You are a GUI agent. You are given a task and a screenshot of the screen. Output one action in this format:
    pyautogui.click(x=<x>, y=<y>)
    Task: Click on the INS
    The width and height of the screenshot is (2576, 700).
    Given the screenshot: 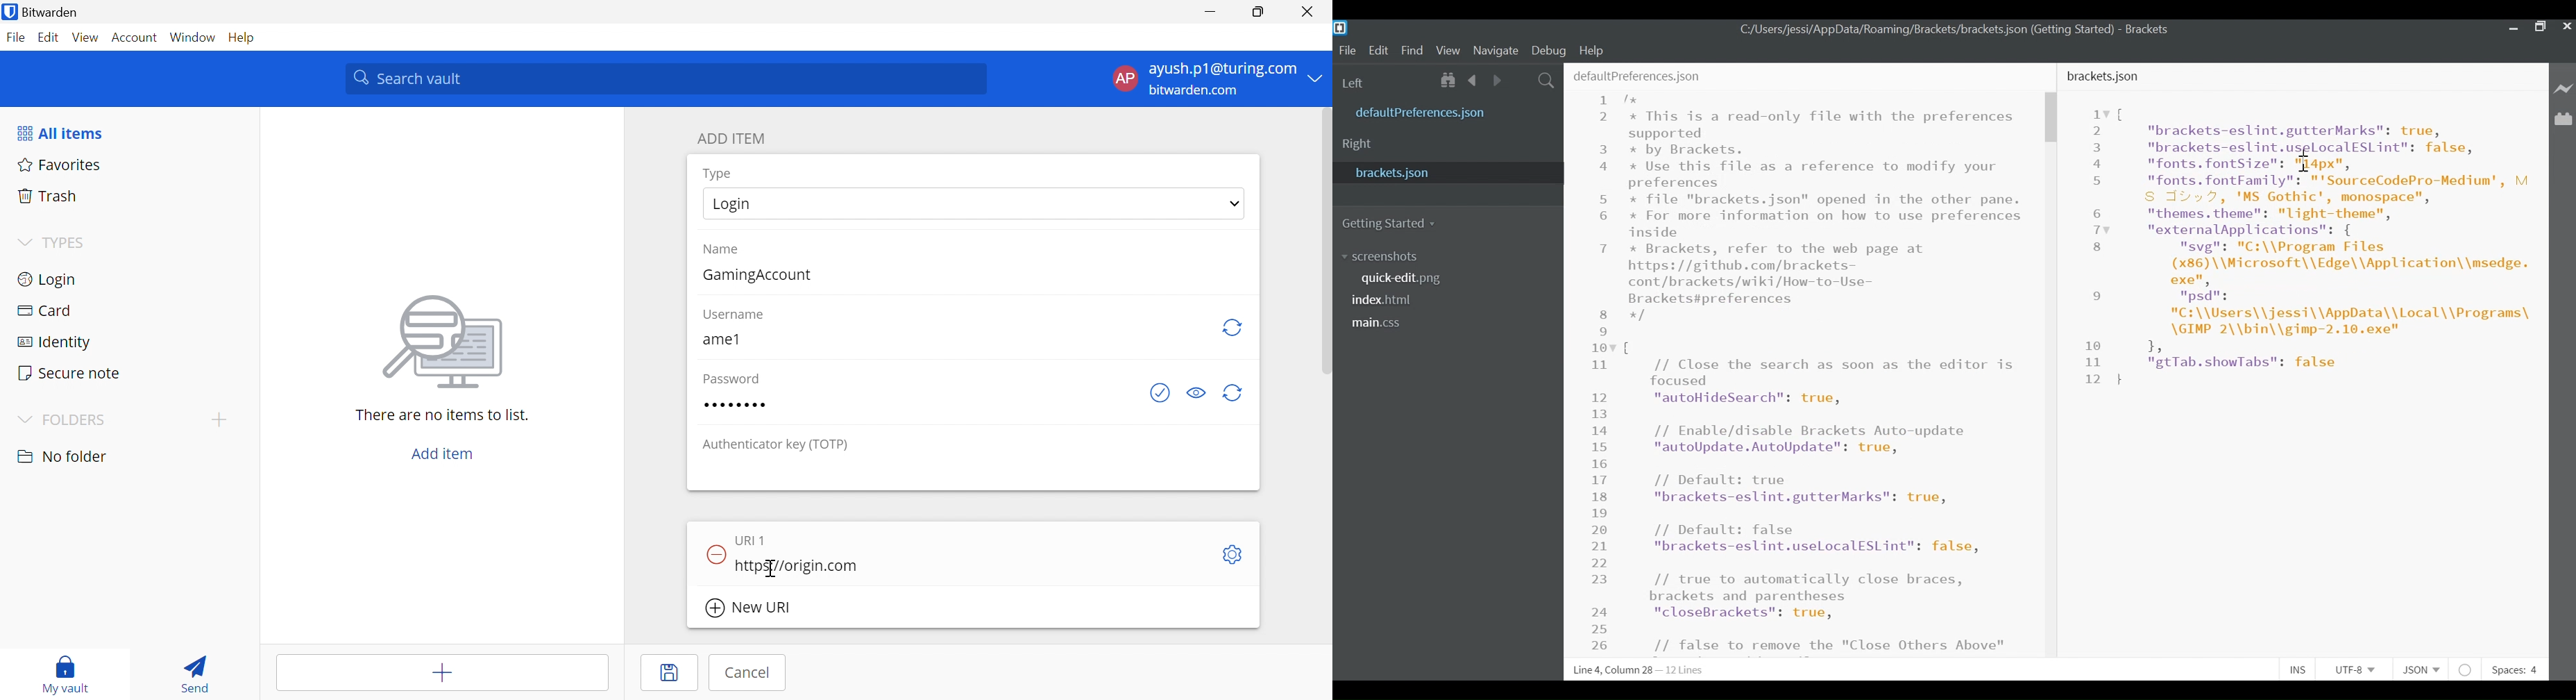 What is the action you would take?
    pyautogui.click(x=2298, y=668)
    